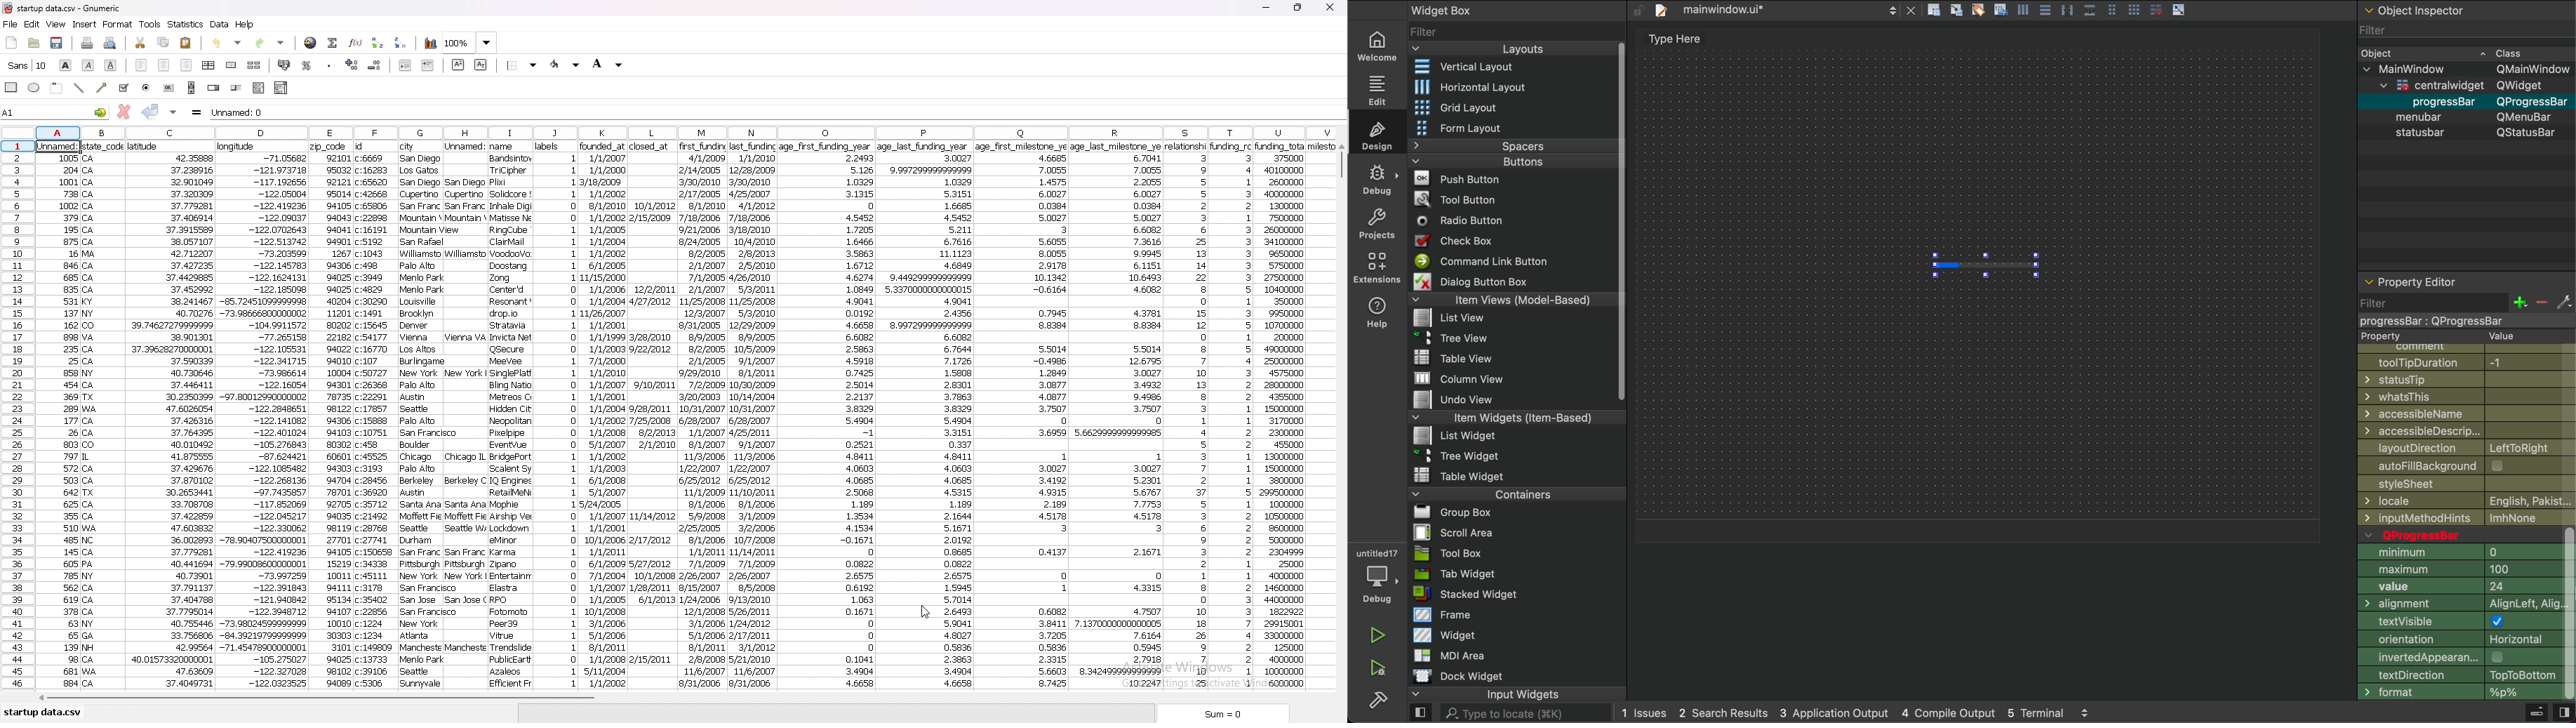 This screenshot has height=728, width=2576. What do you see at coordinates (2471, 466) in the screenshot?
I see `autofill` at bounding box center [2471, 466].